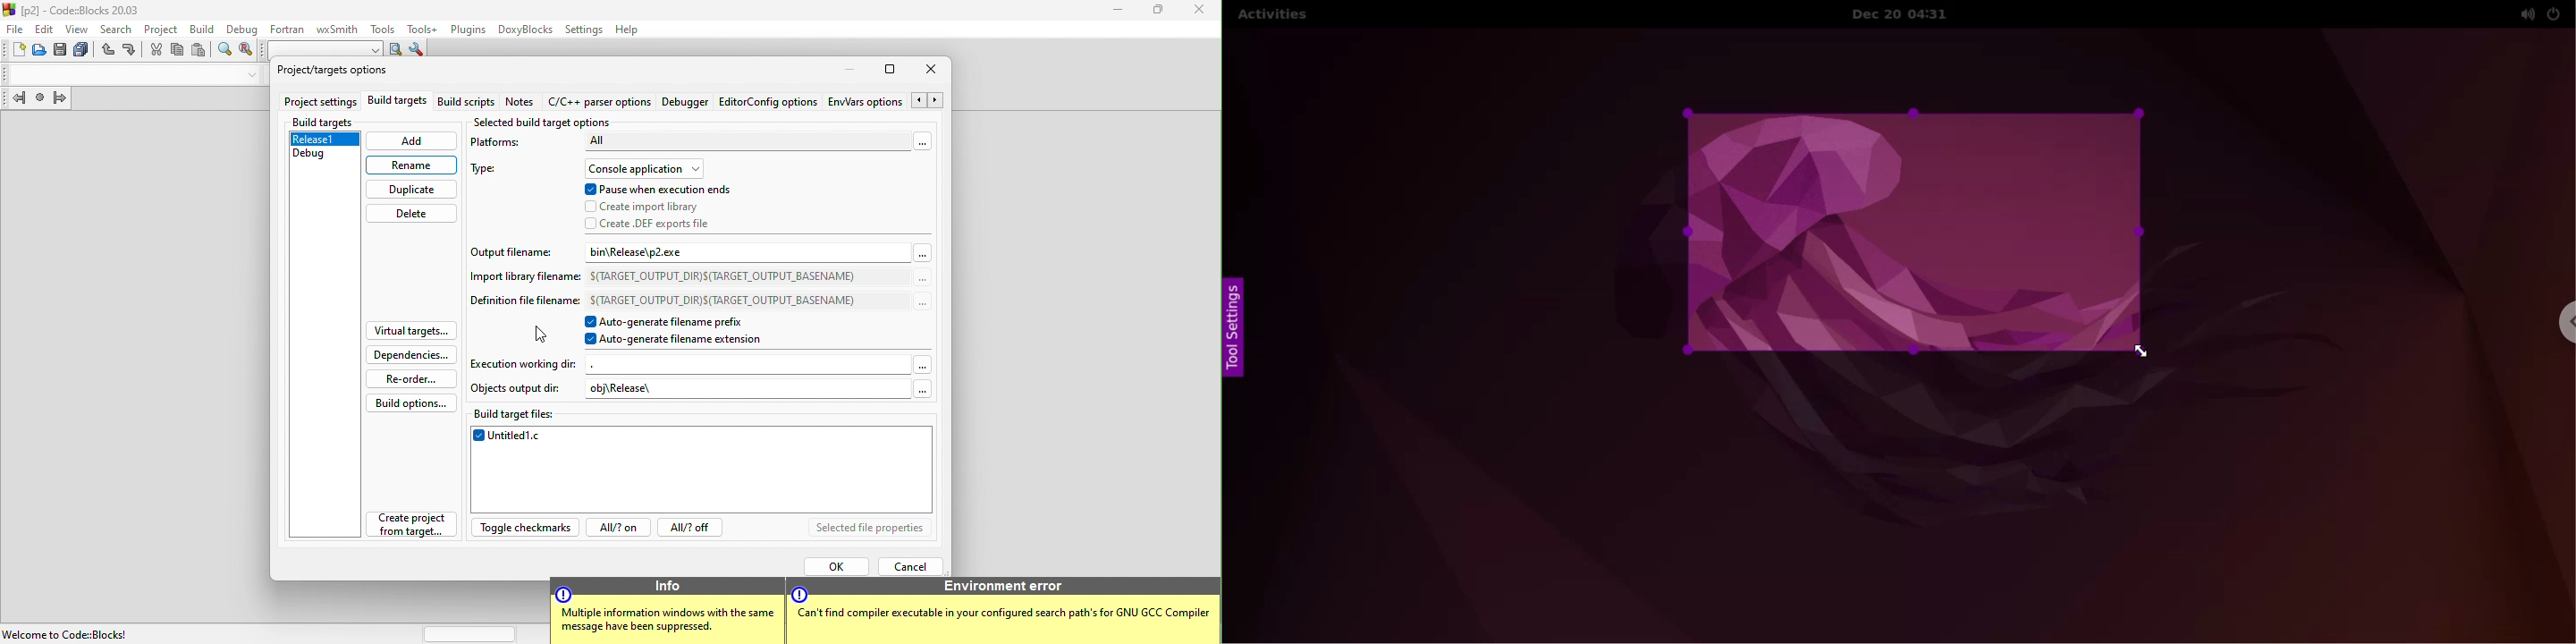  I want to click on minimize, so click(1119, 11).